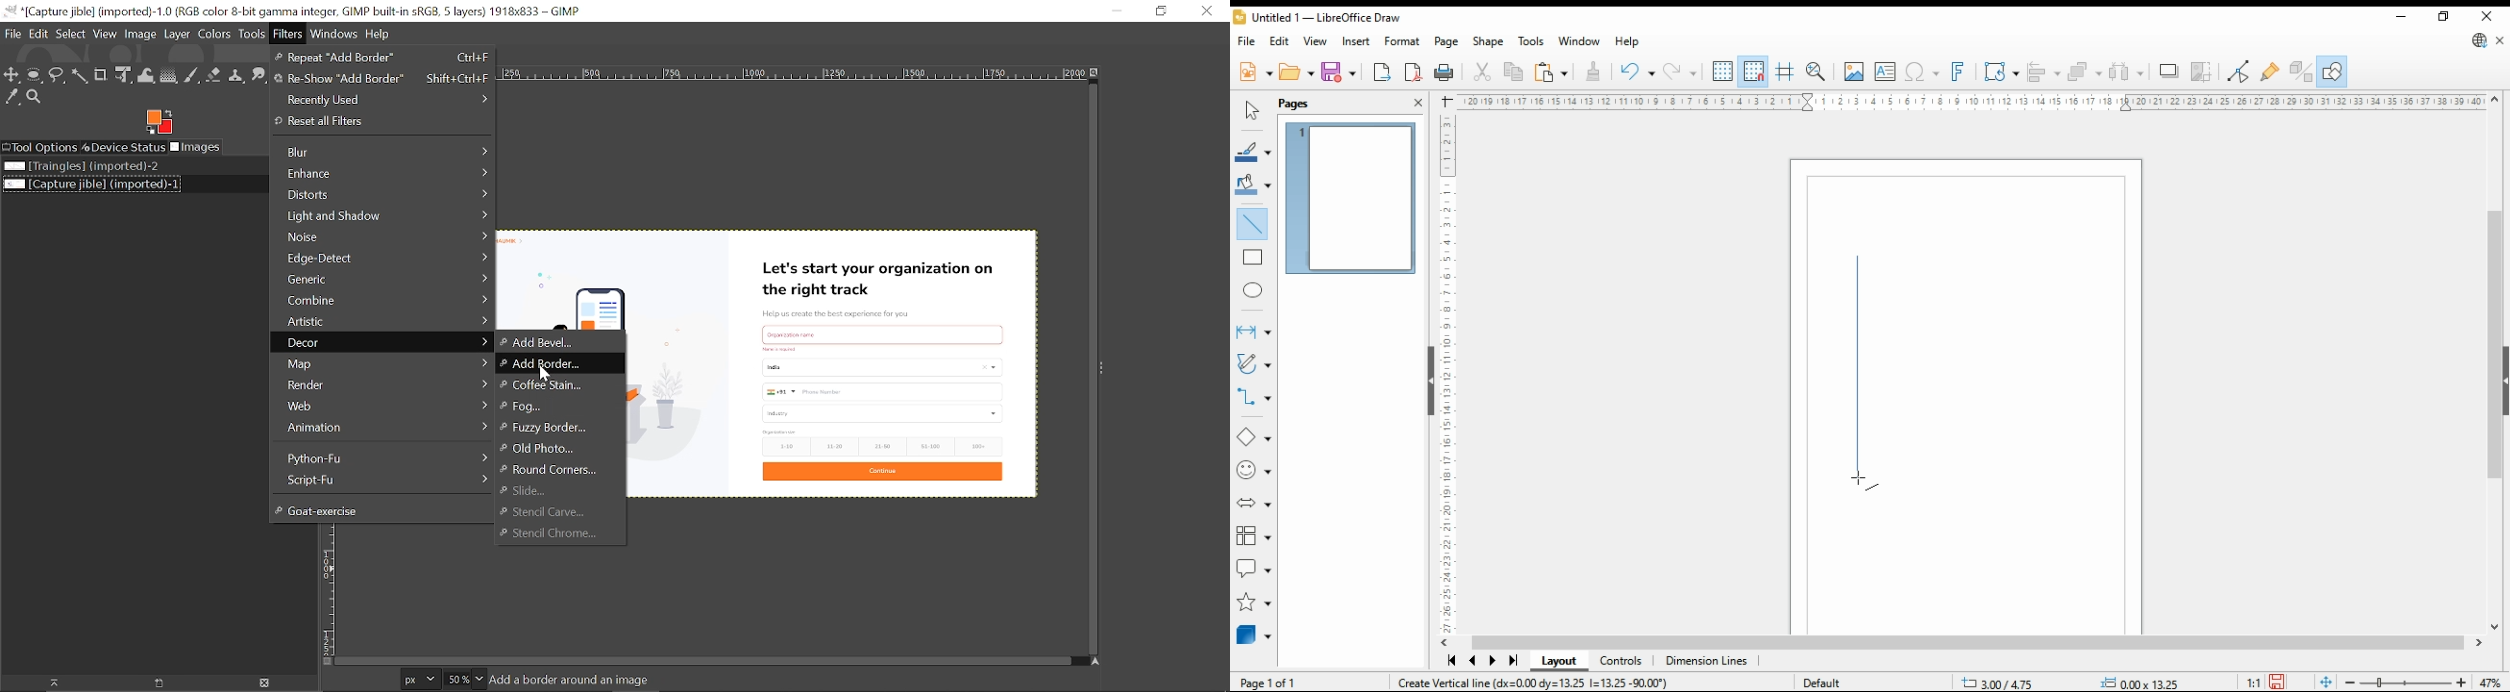 The width and height of the screenshot is (2520, 700). What do you see at coordinates (2129, 72) in the screenshot?
I see `select at least three objects to distribute` at bounding box center [2129, 72].